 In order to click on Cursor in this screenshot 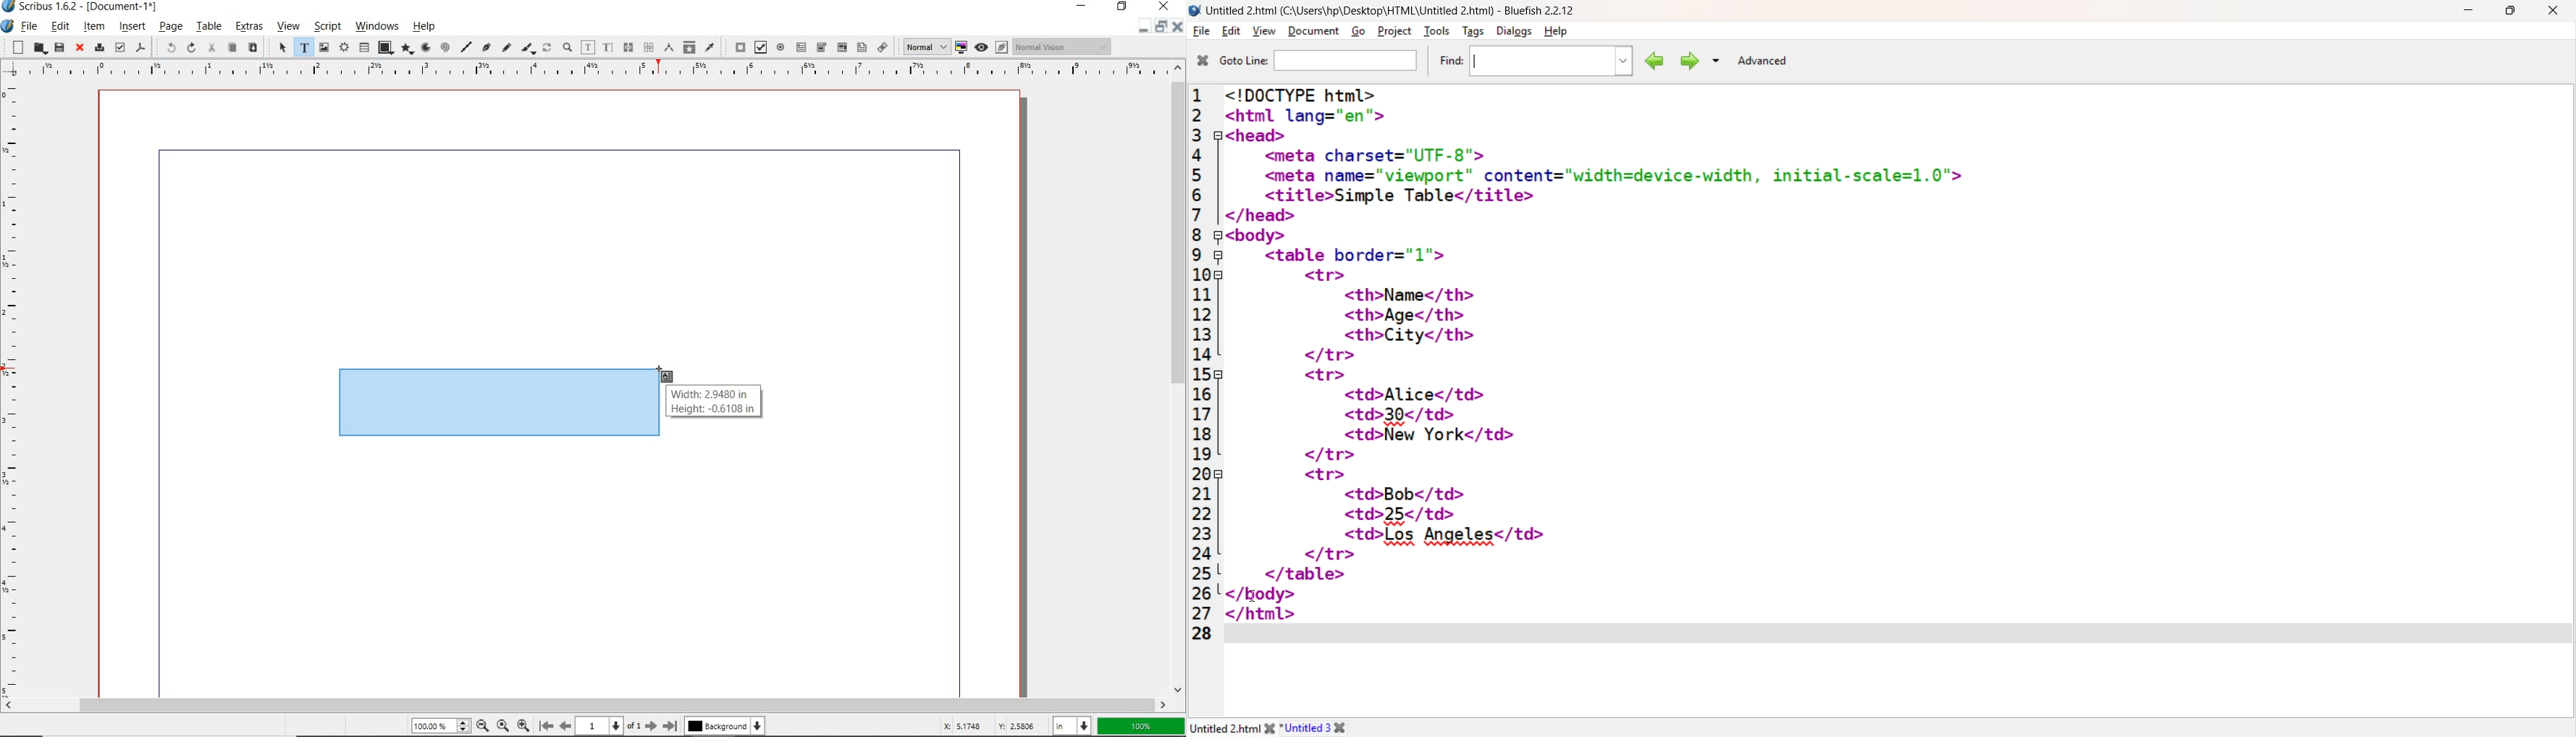, I will do `click(666, 376)`.